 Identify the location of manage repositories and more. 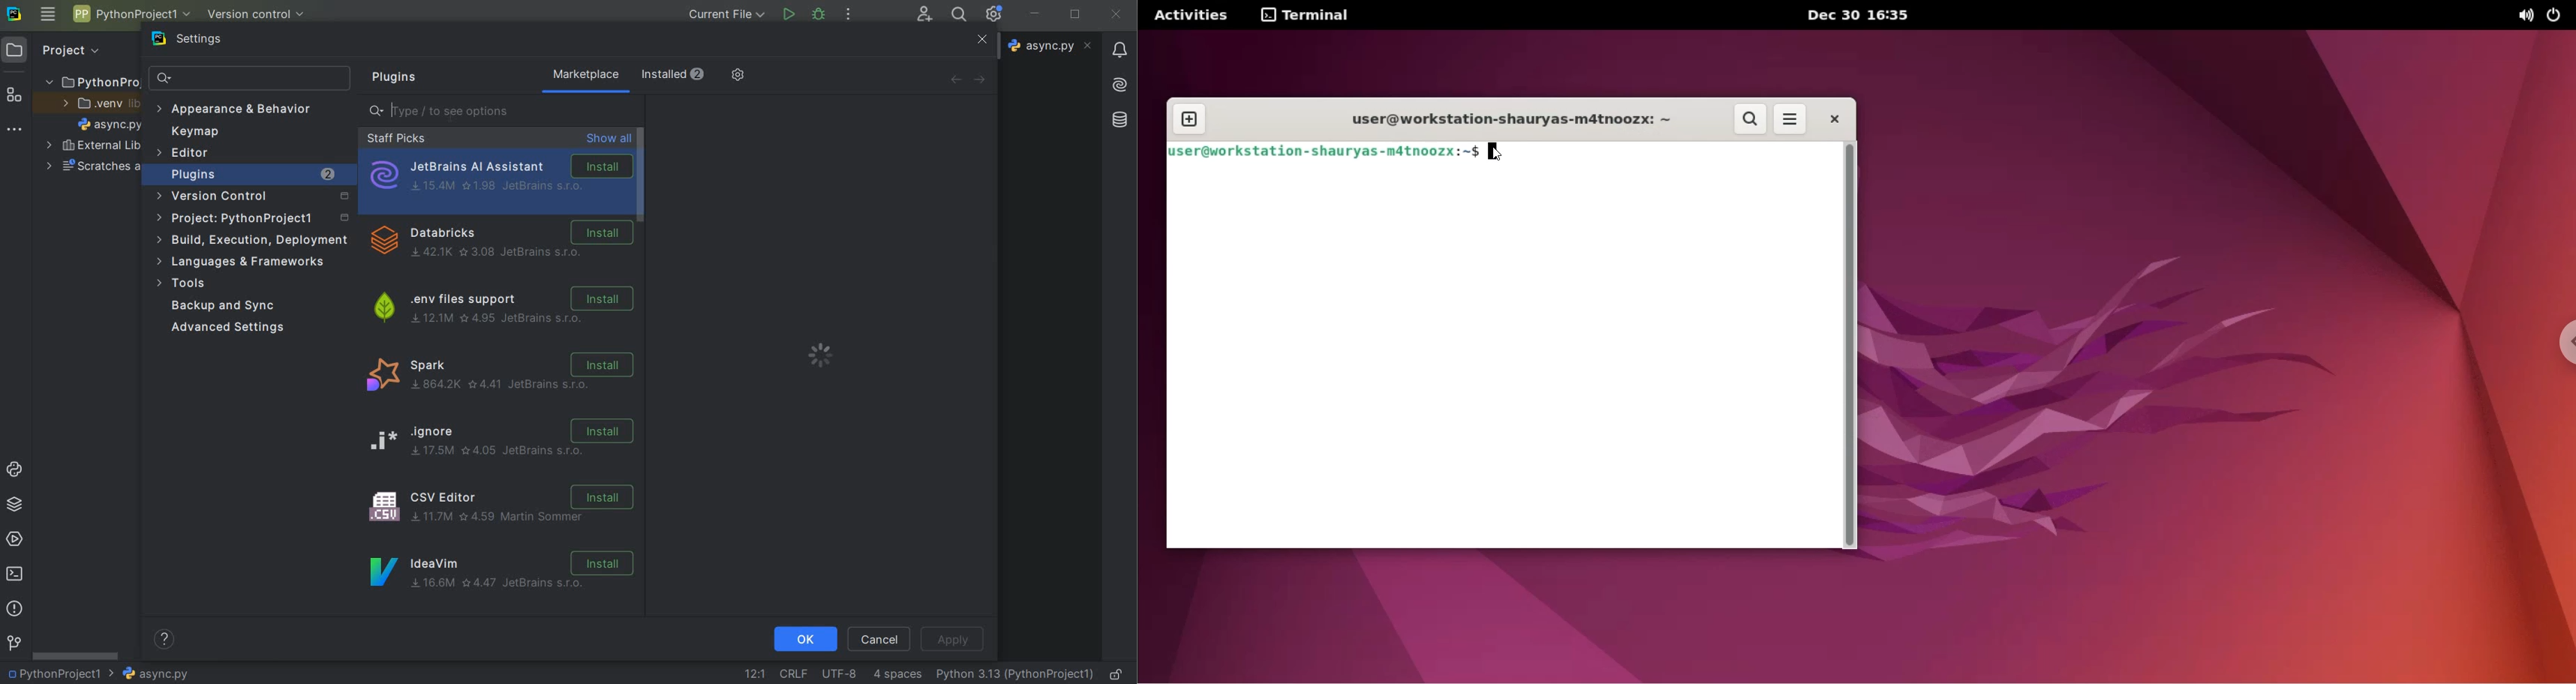
(738, 75).